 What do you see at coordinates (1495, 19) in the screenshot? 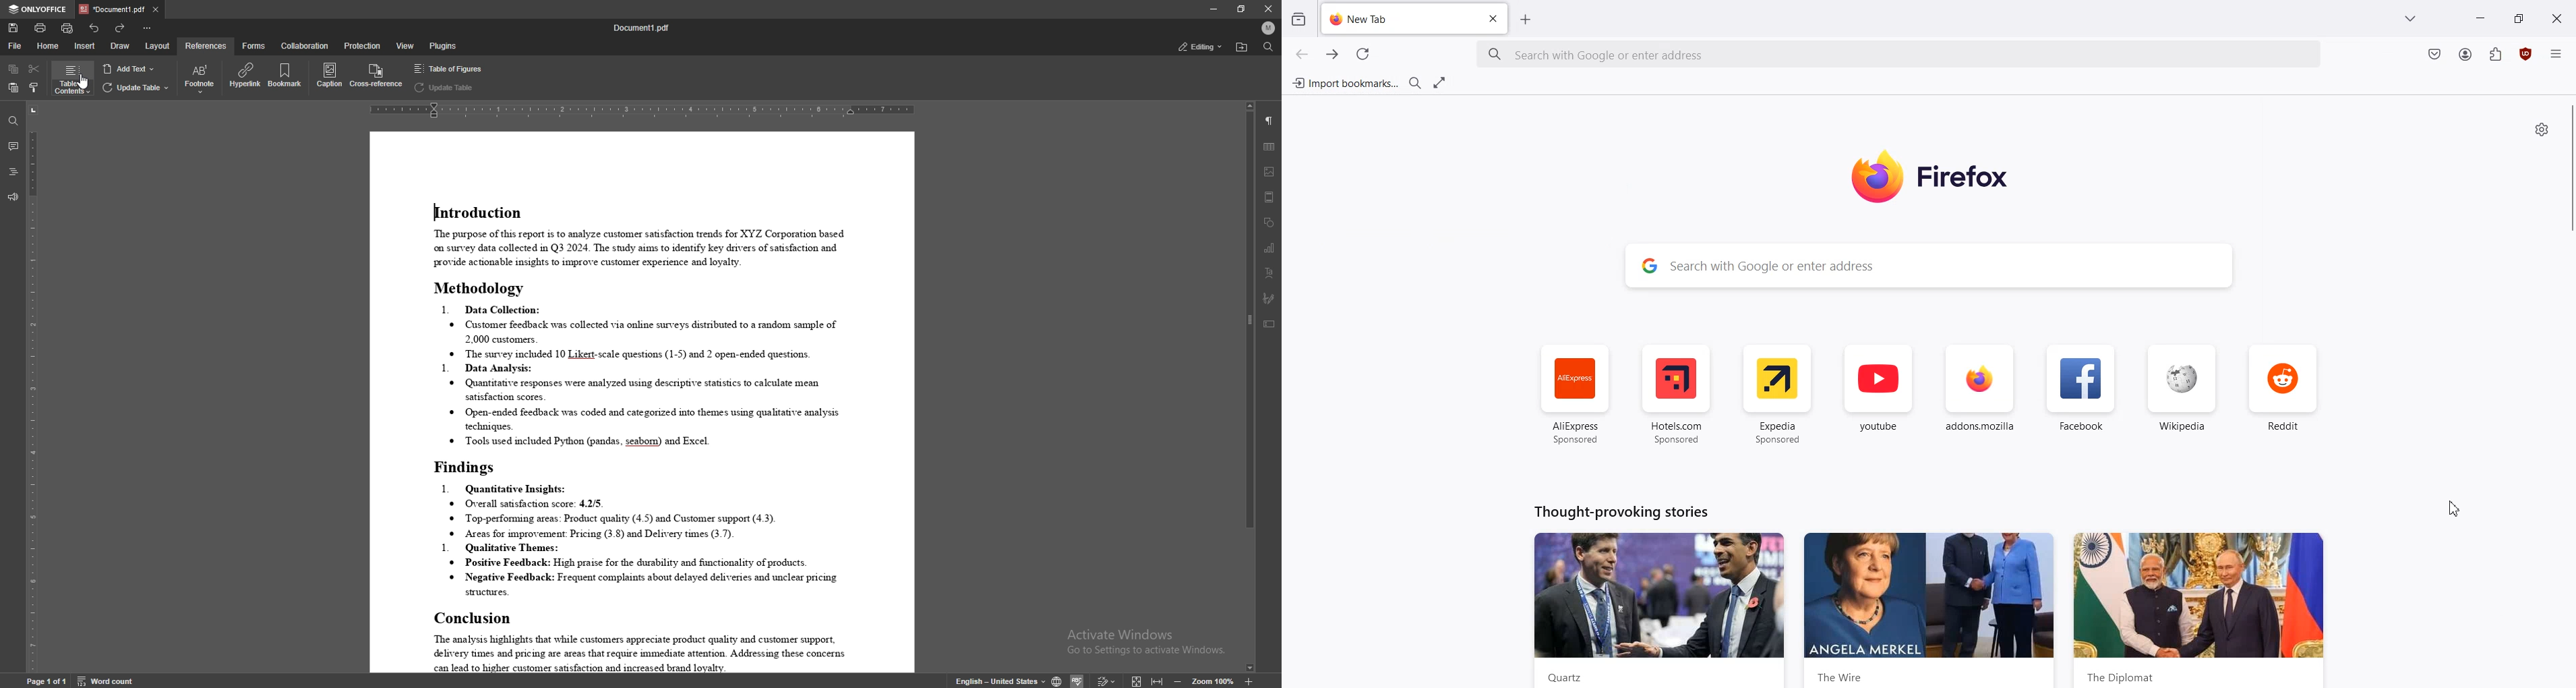
I see `Close Tab` at bounding box center [1495, 19].